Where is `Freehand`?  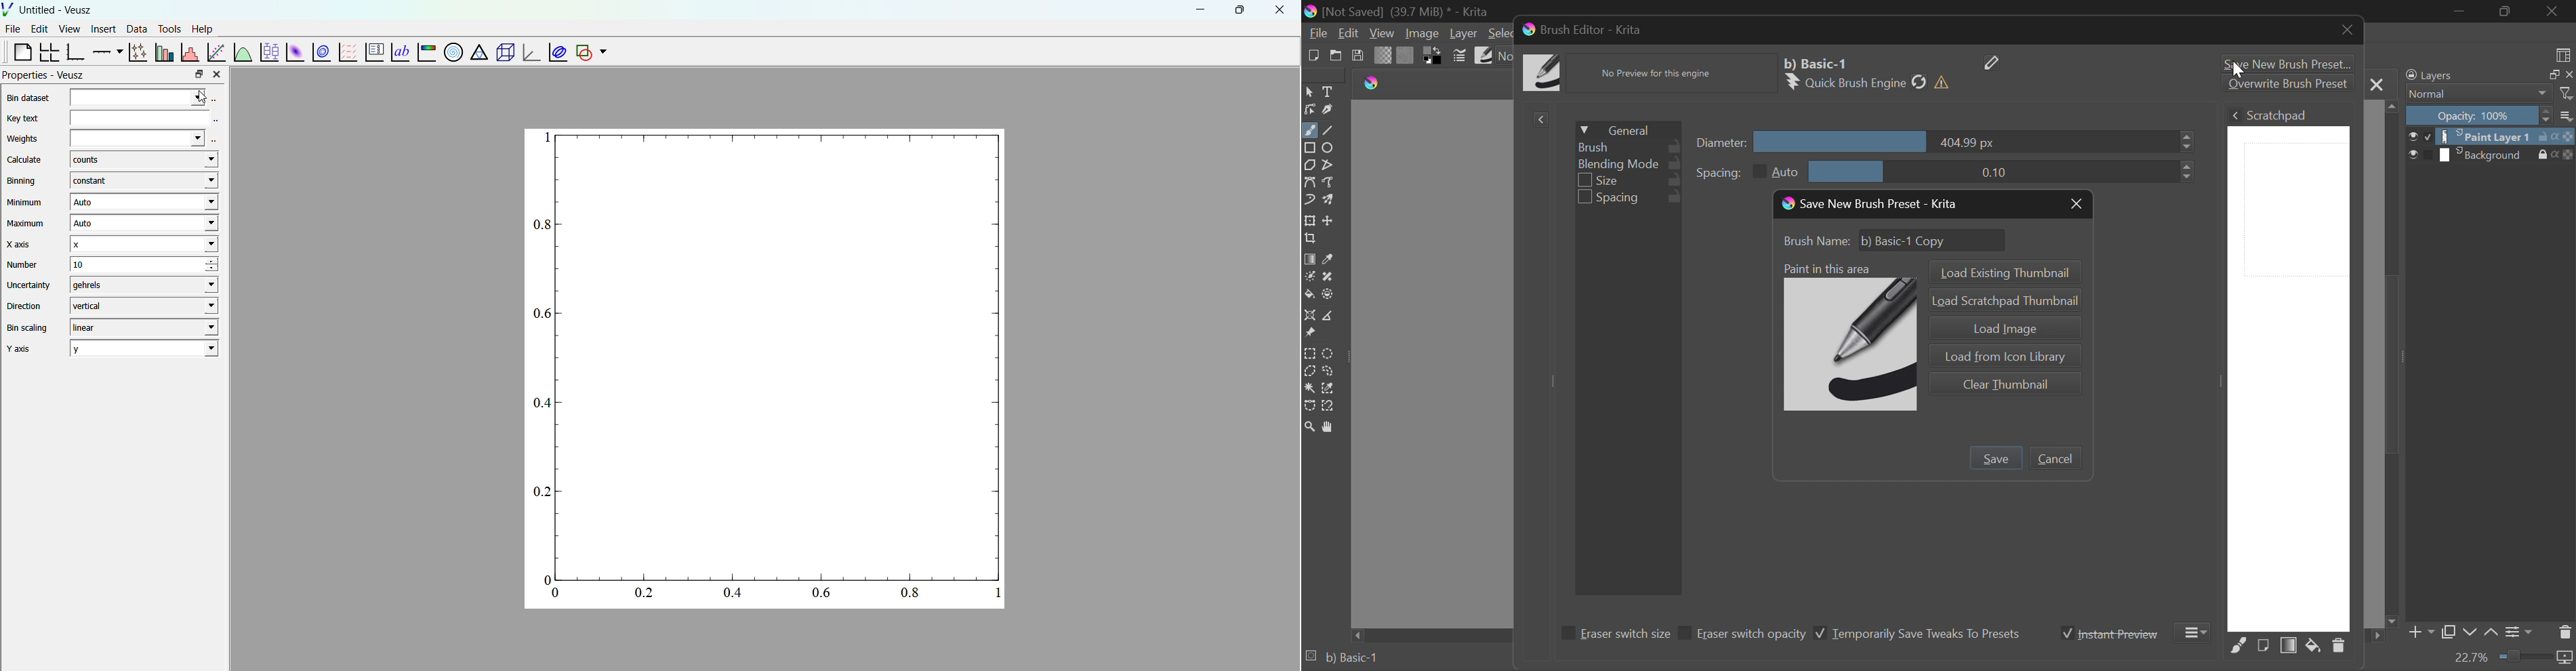
Freehand is located at coordinates (1310, 130).